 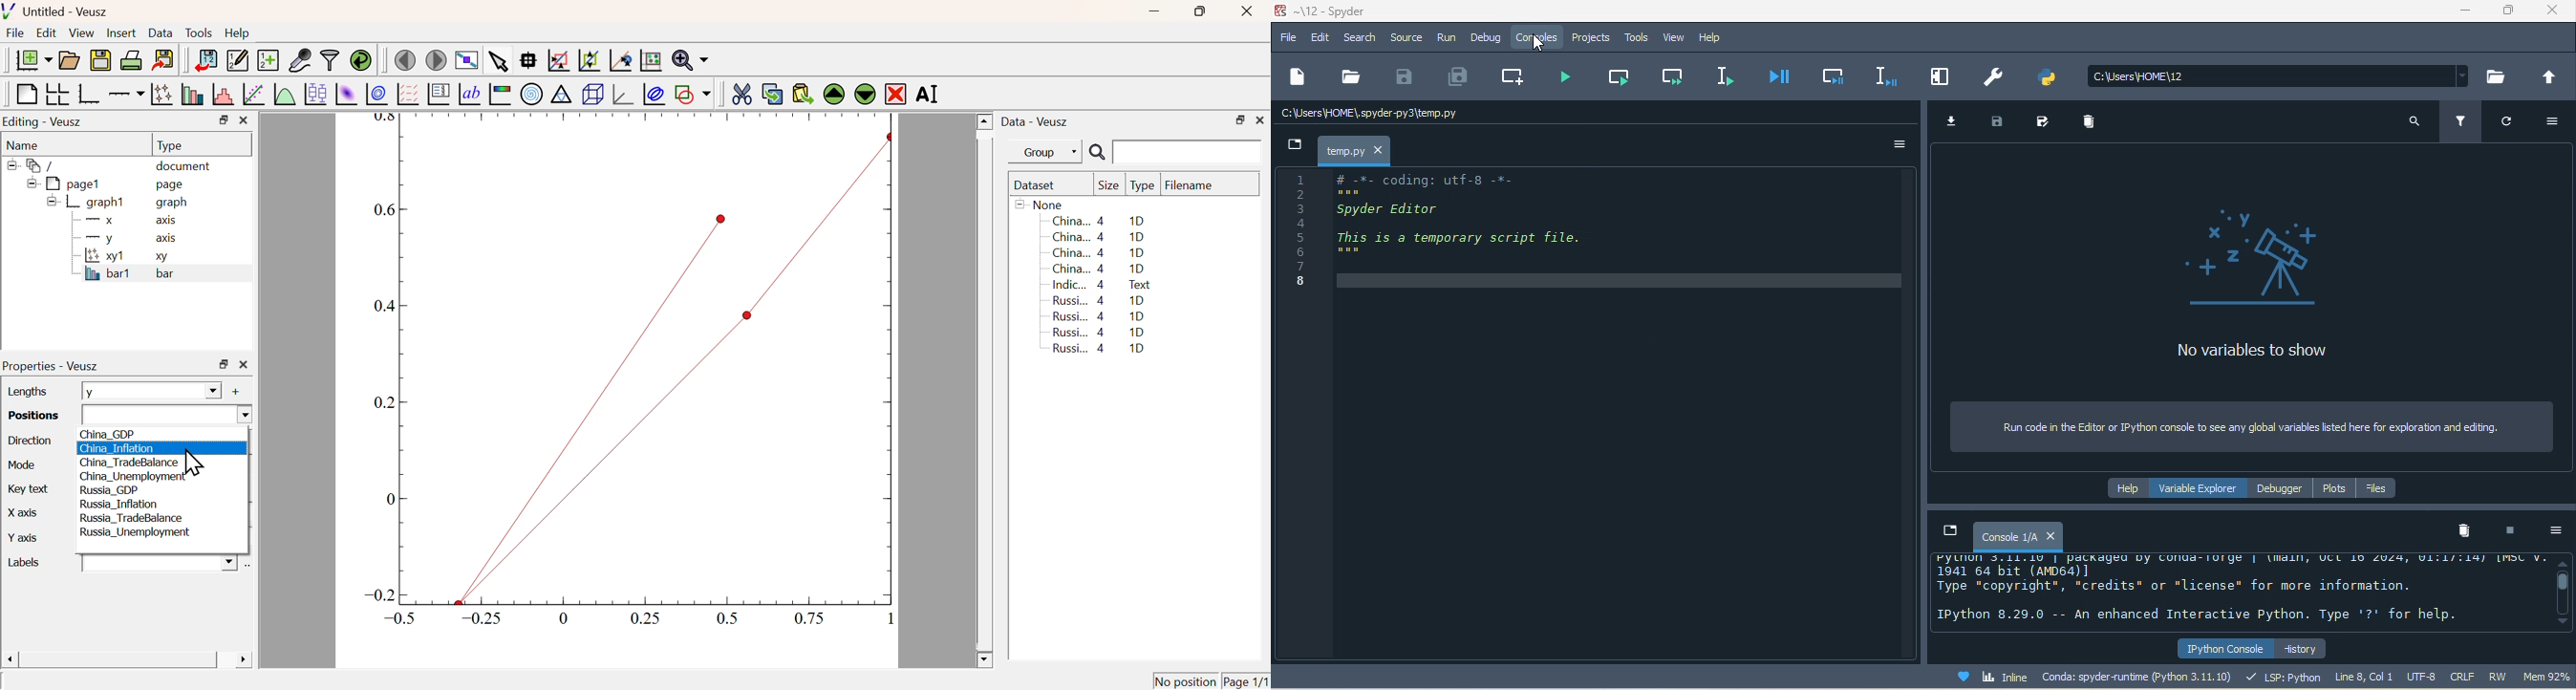 I want to click on xy1 xy, so click(x=123, y=256).